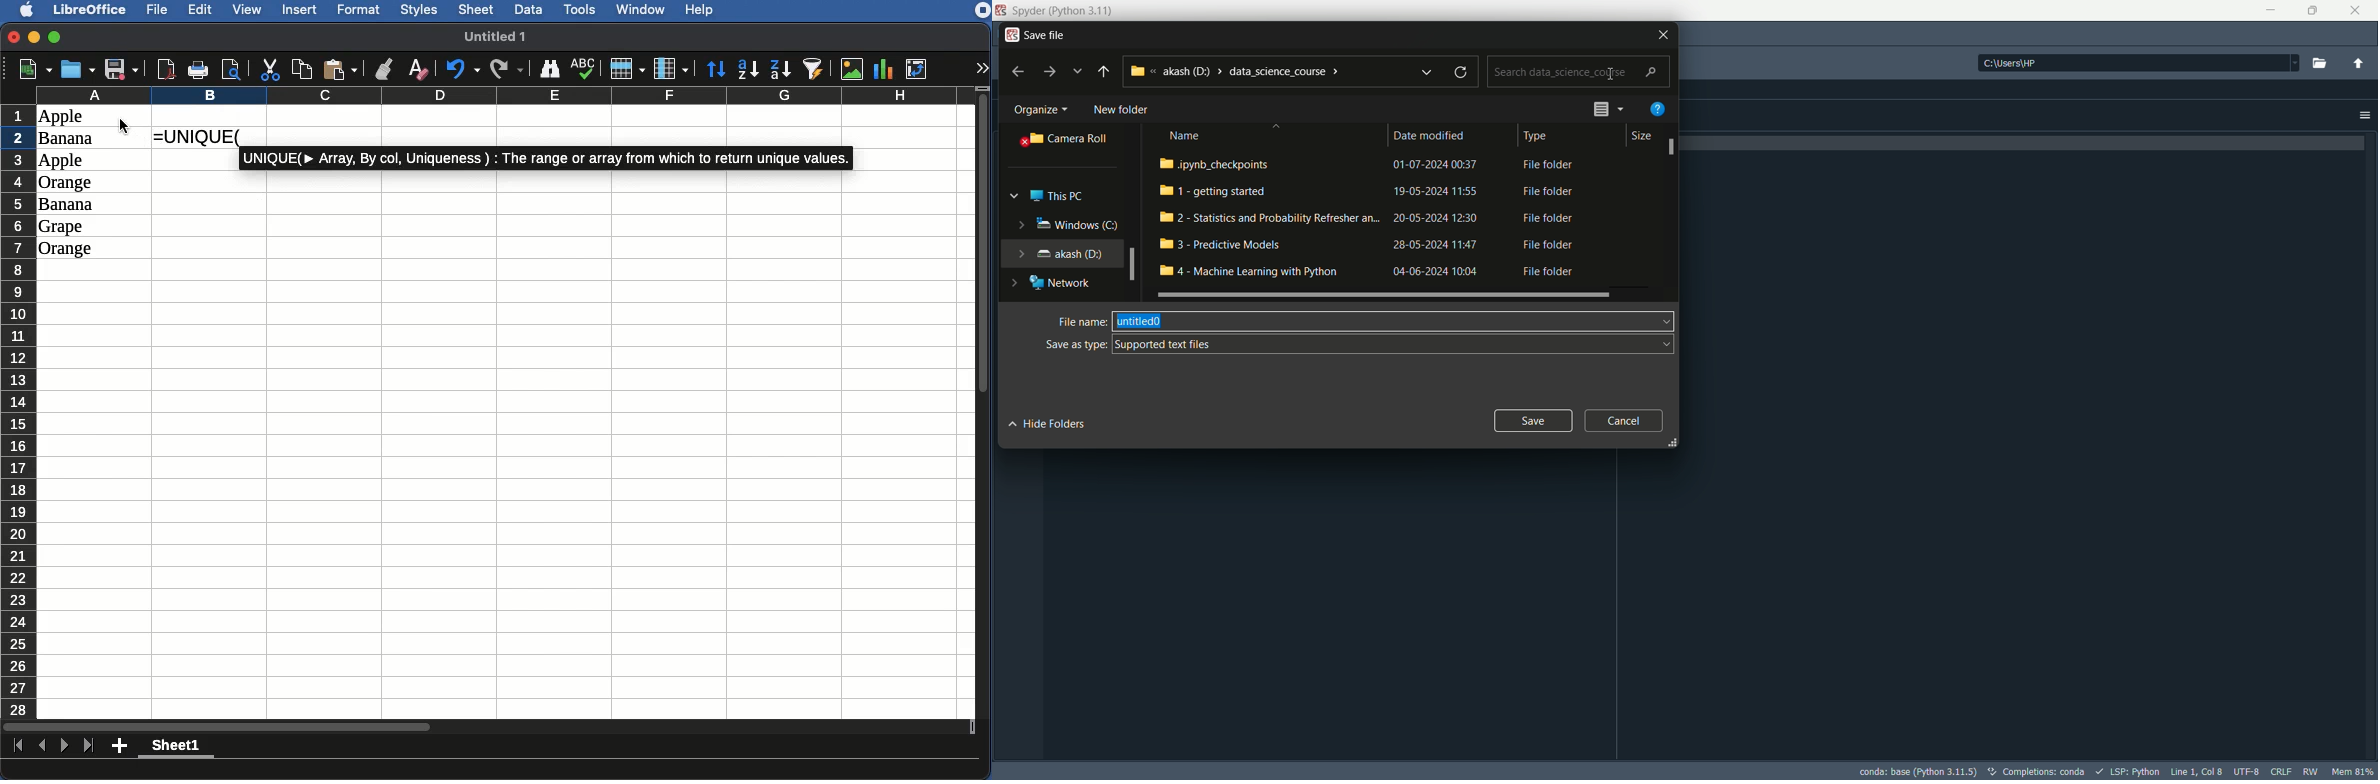 This screenshot has width=2380, height=784. Describe the element at coordinates (852, 68) in the screenshot. I see `Image` at that location.